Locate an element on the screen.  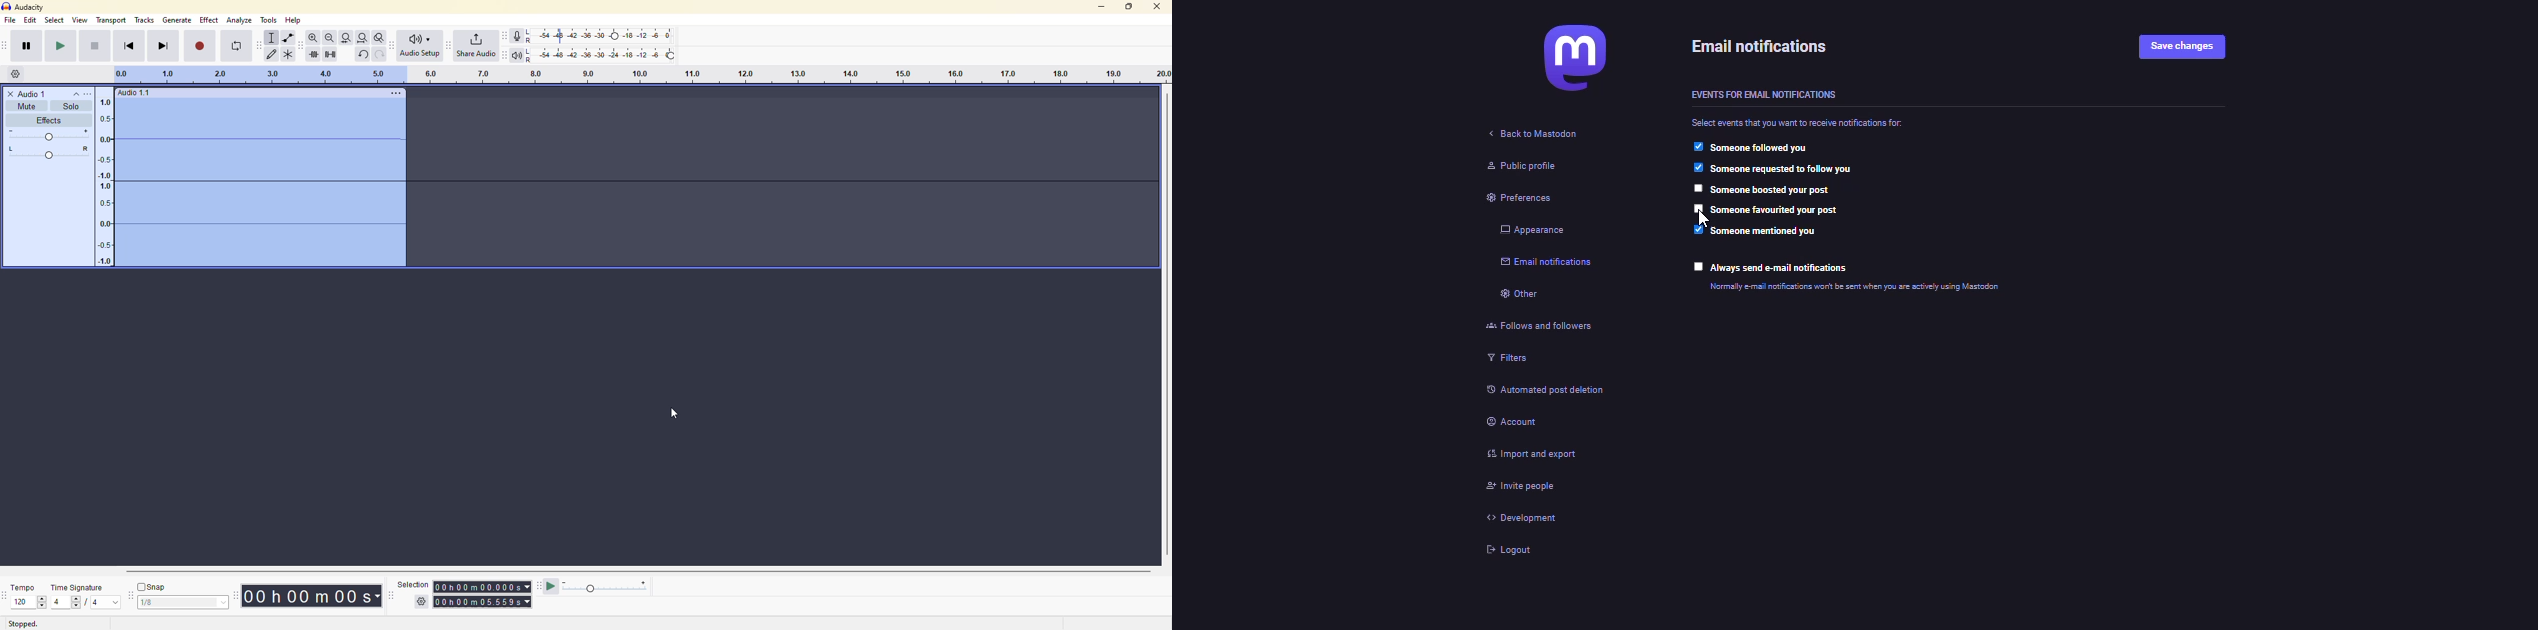
select is located at coordinates (78, 603).